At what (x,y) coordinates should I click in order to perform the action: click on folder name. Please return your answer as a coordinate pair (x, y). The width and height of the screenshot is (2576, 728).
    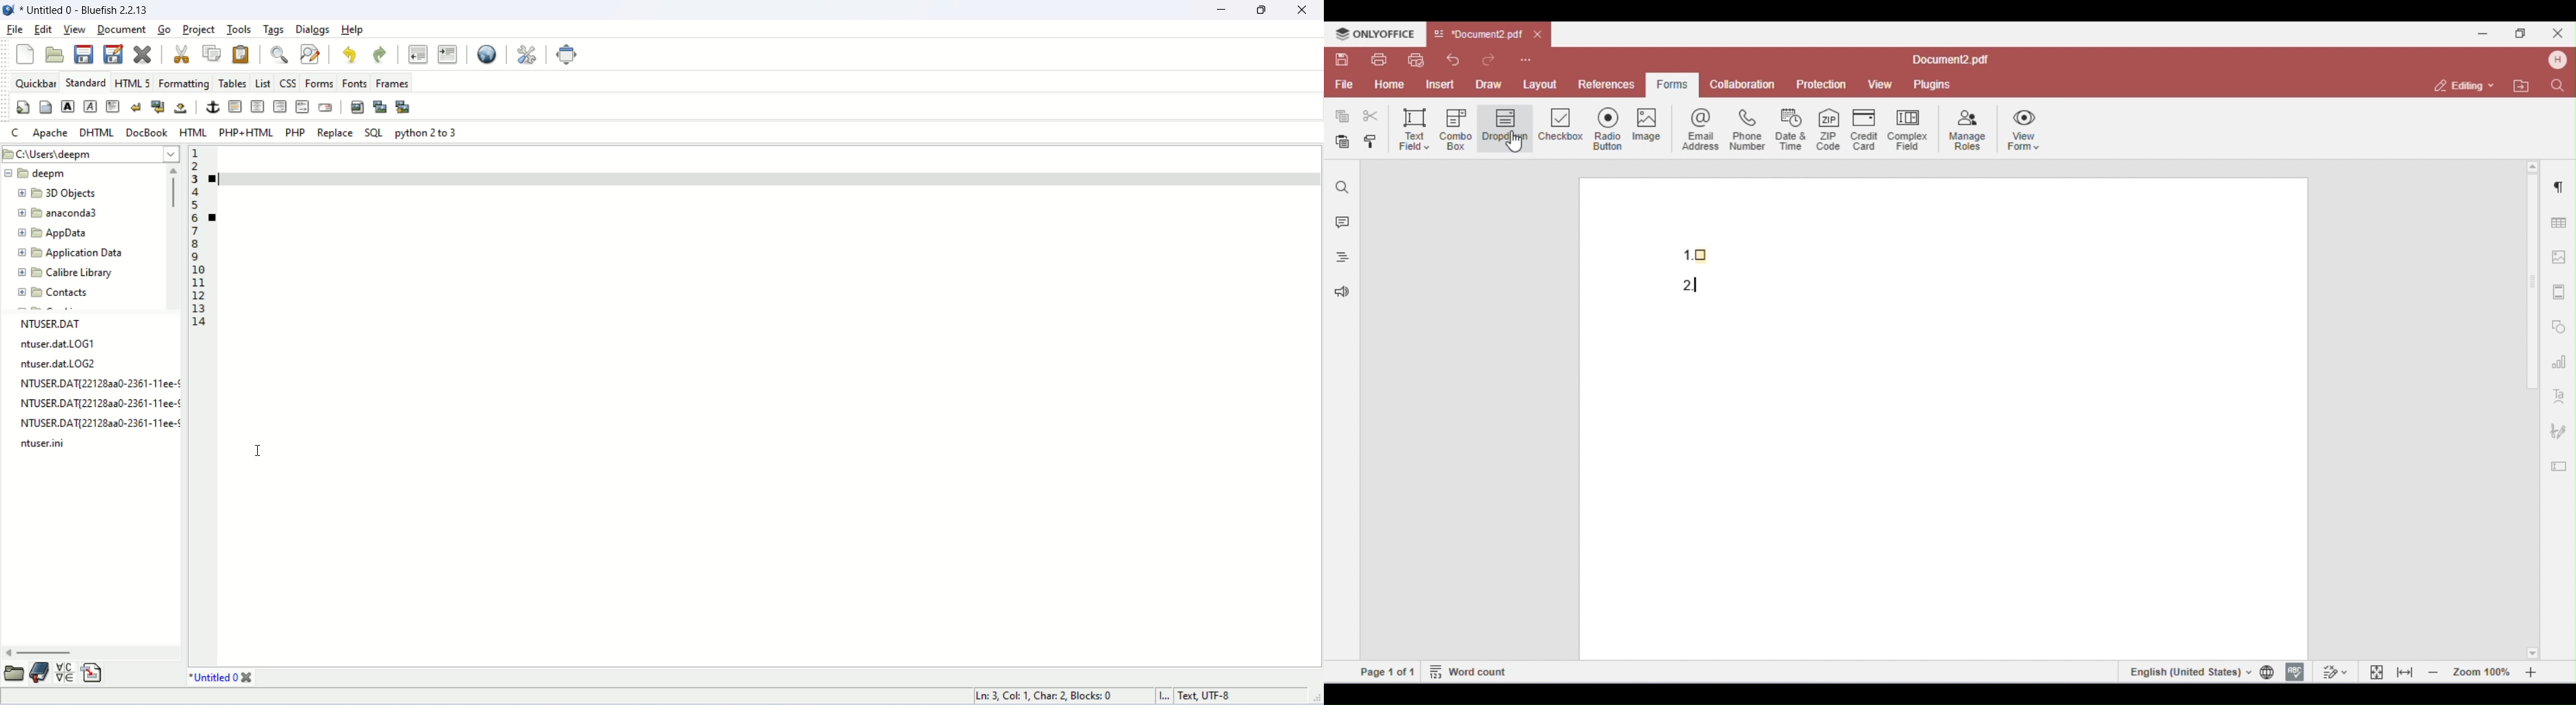
    Looking at the image, I should click on (66, 274).